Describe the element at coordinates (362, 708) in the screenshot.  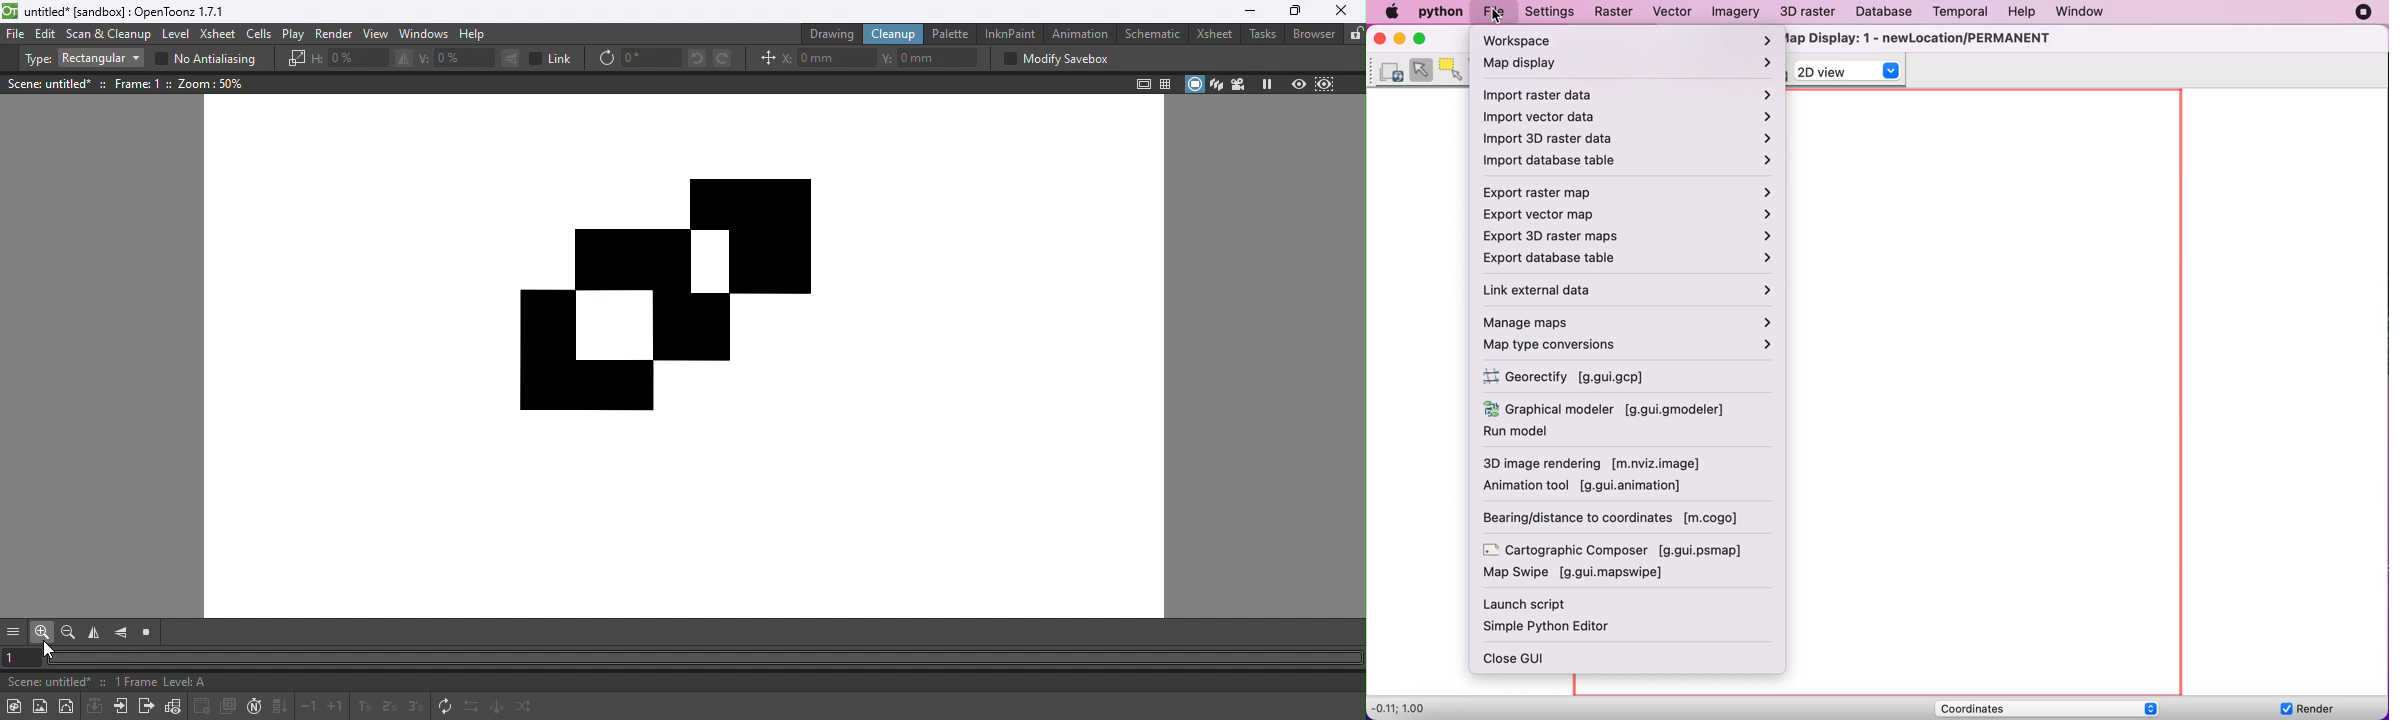
I see `Reframe on 1's` at that location.